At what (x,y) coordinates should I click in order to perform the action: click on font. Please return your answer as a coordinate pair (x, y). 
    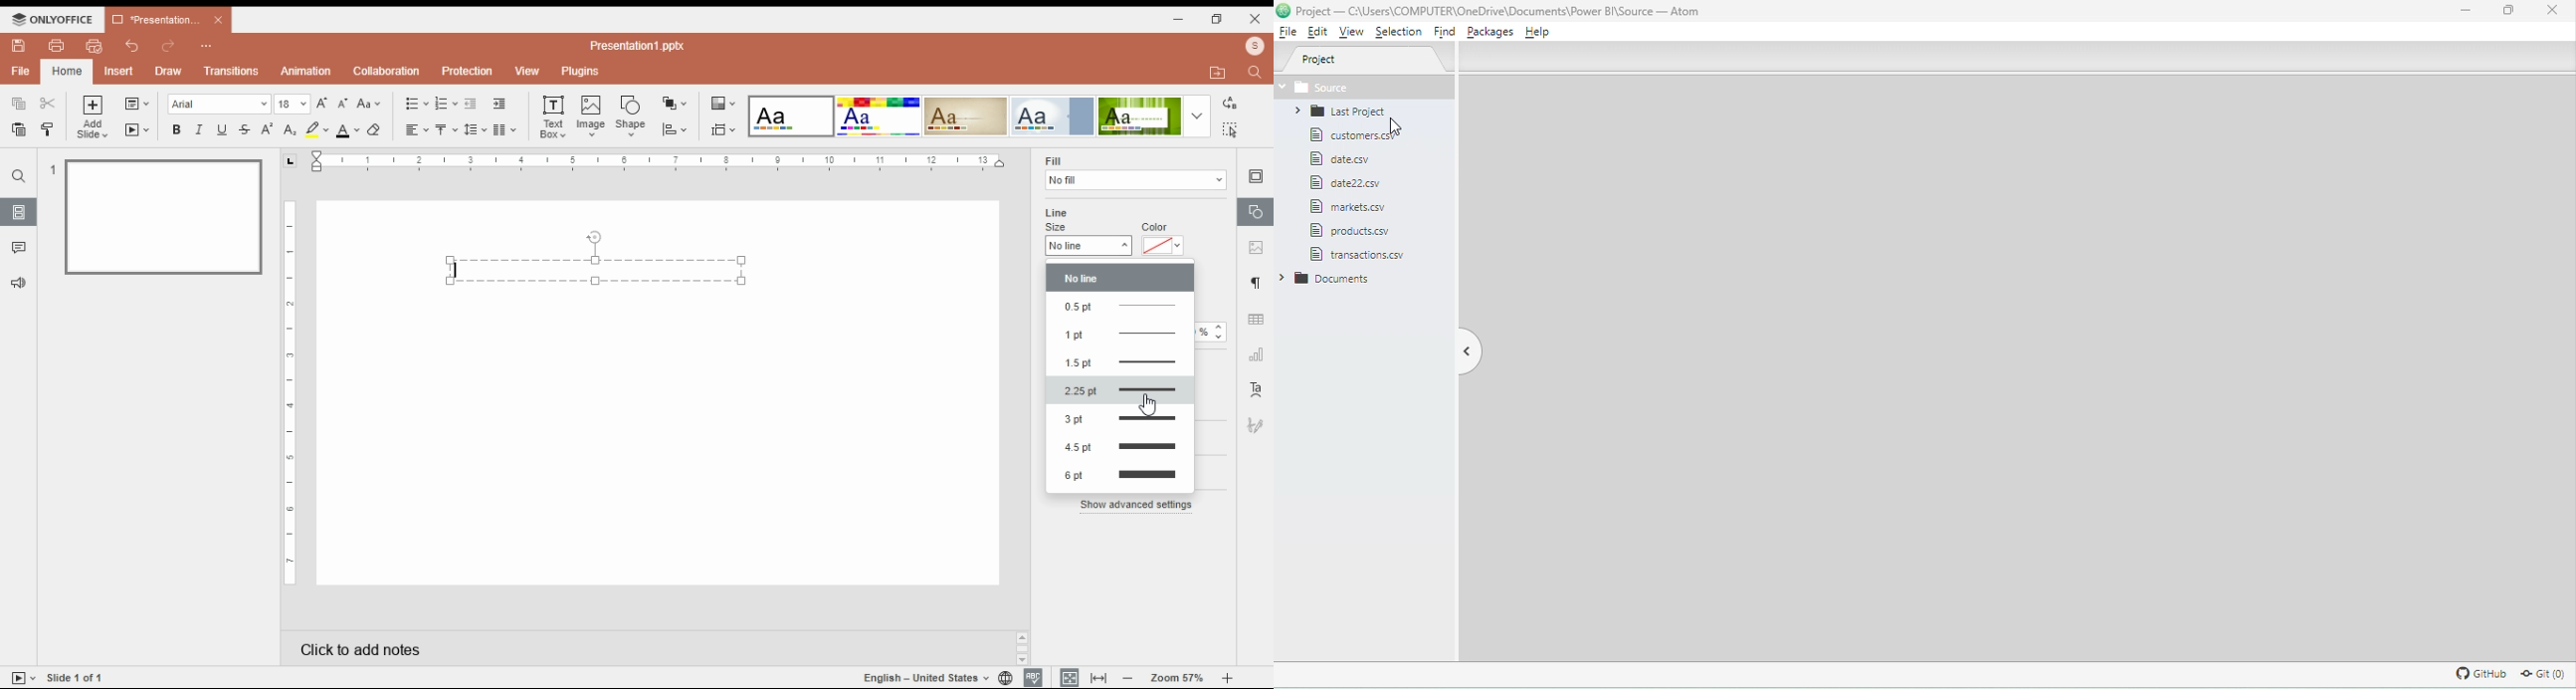
    Looking at the image, I should click on (219, 104).